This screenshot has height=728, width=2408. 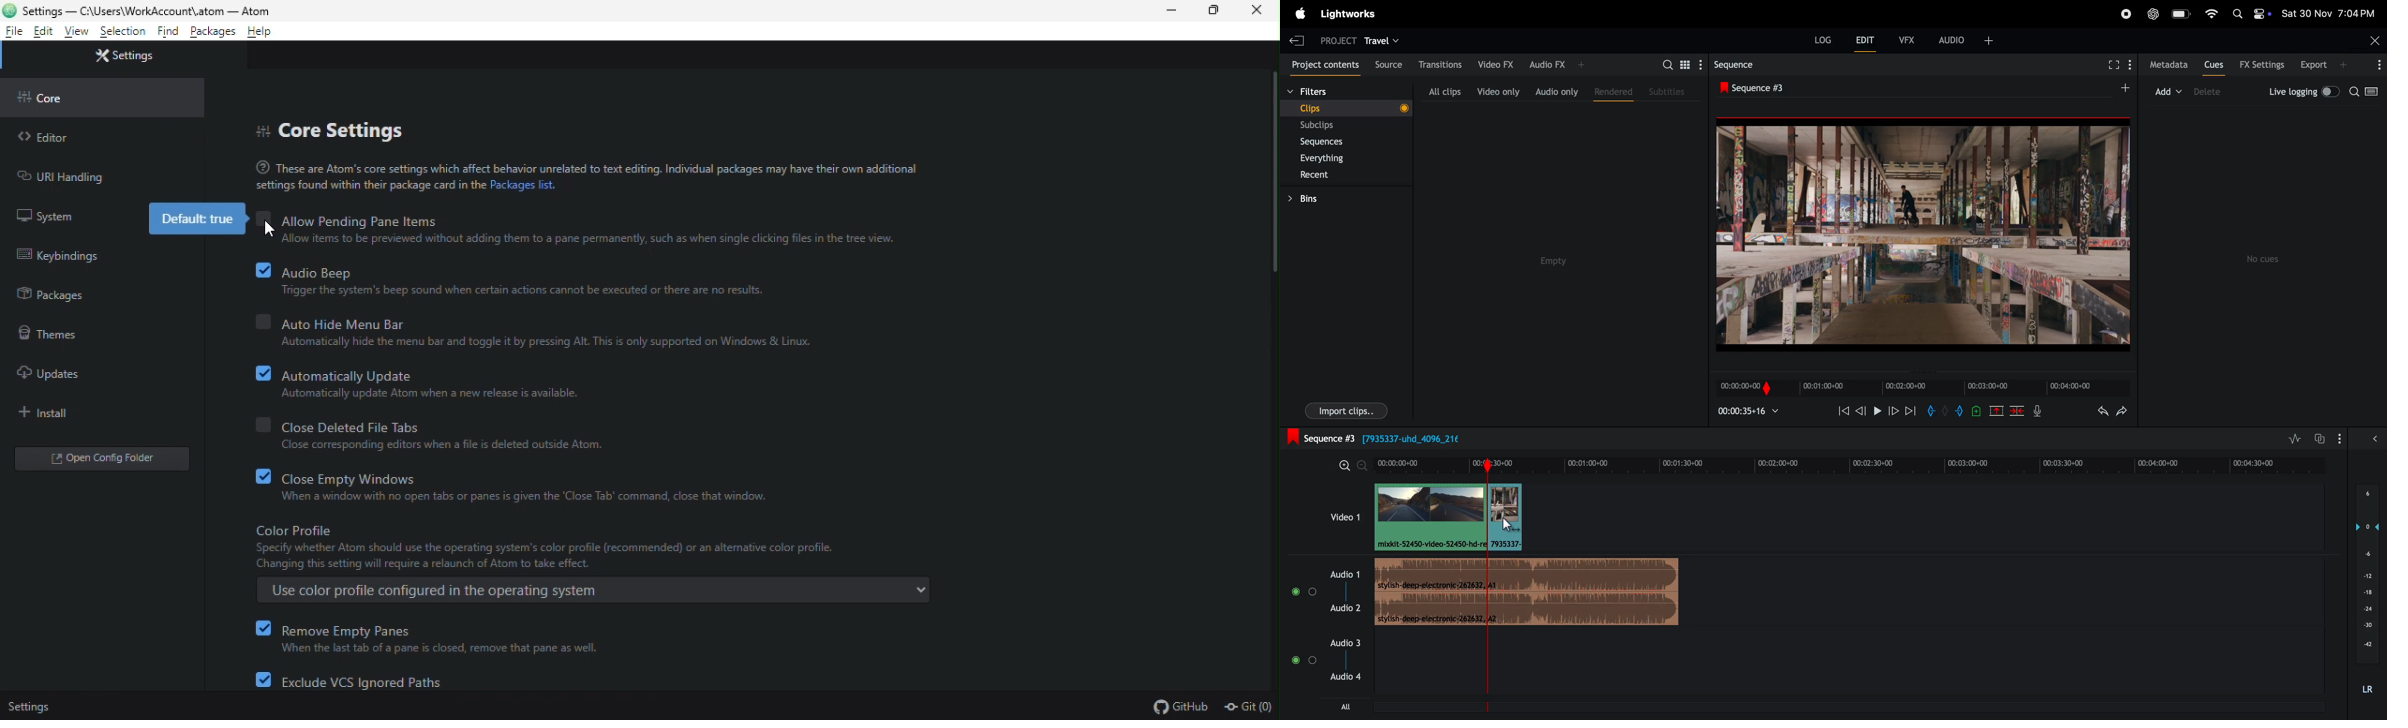 What do you see at coordinates (1752, 412) in the screenshot?
I see `00:00:35+16 (playback time)` at bounding box center [1752, 412].